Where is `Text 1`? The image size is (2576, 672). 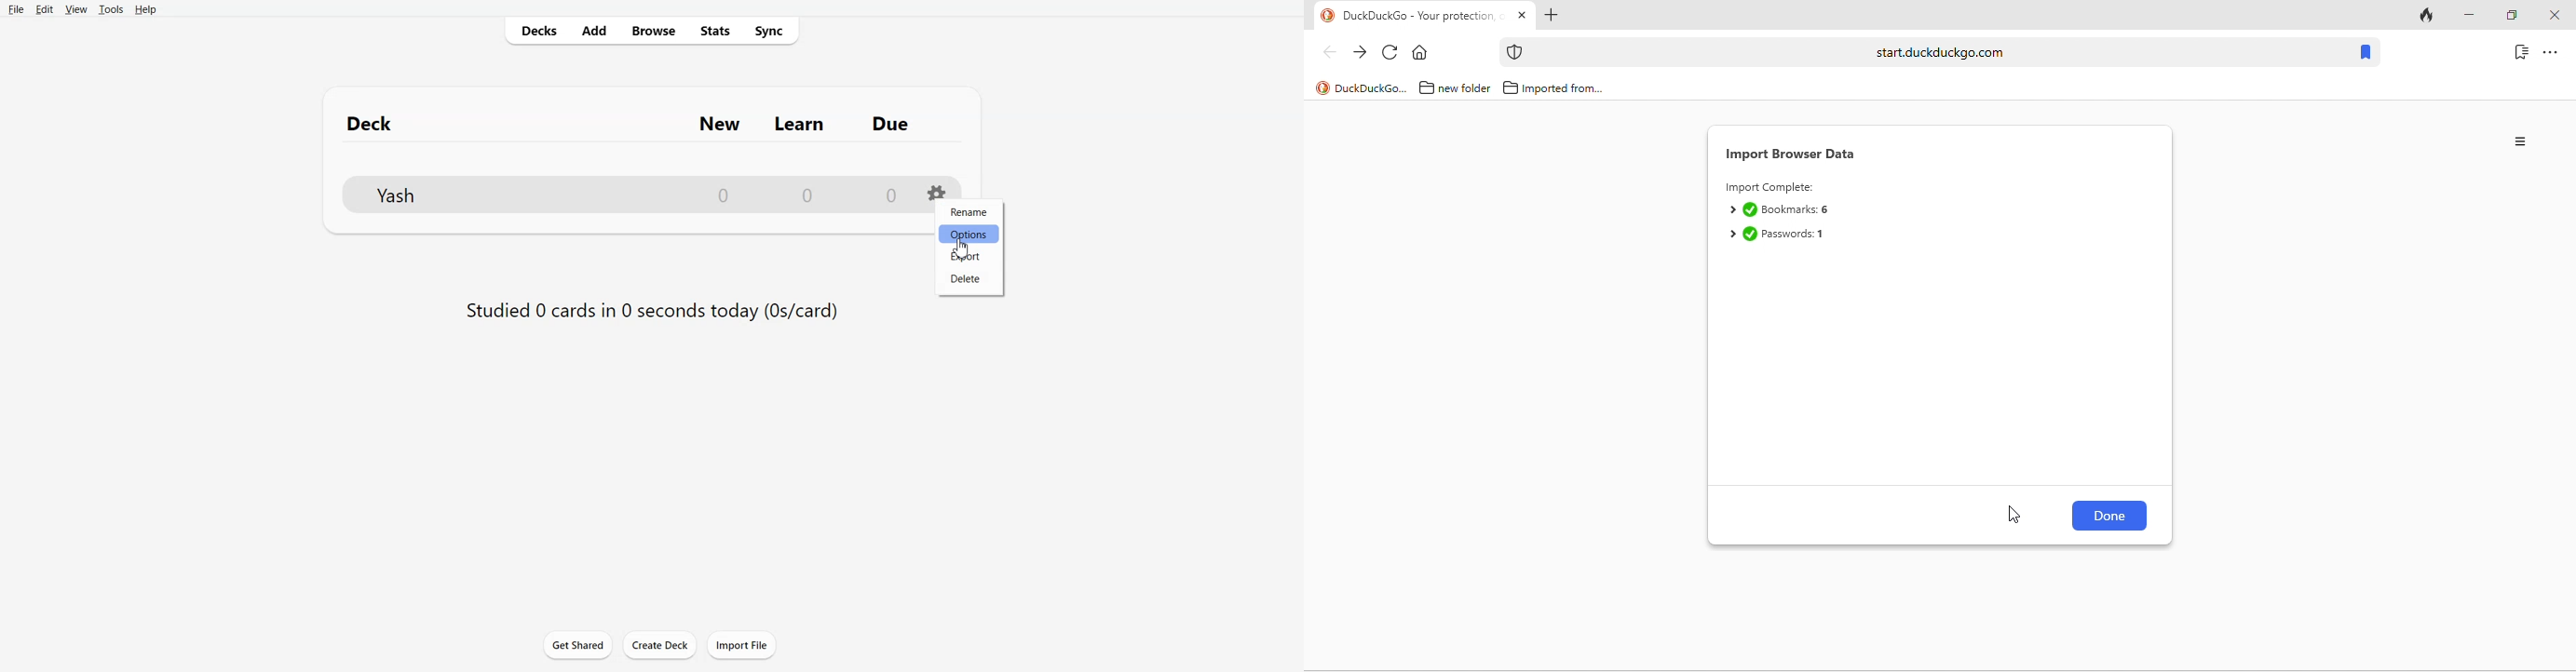 Text 1 is located at coordinates (642, 122).